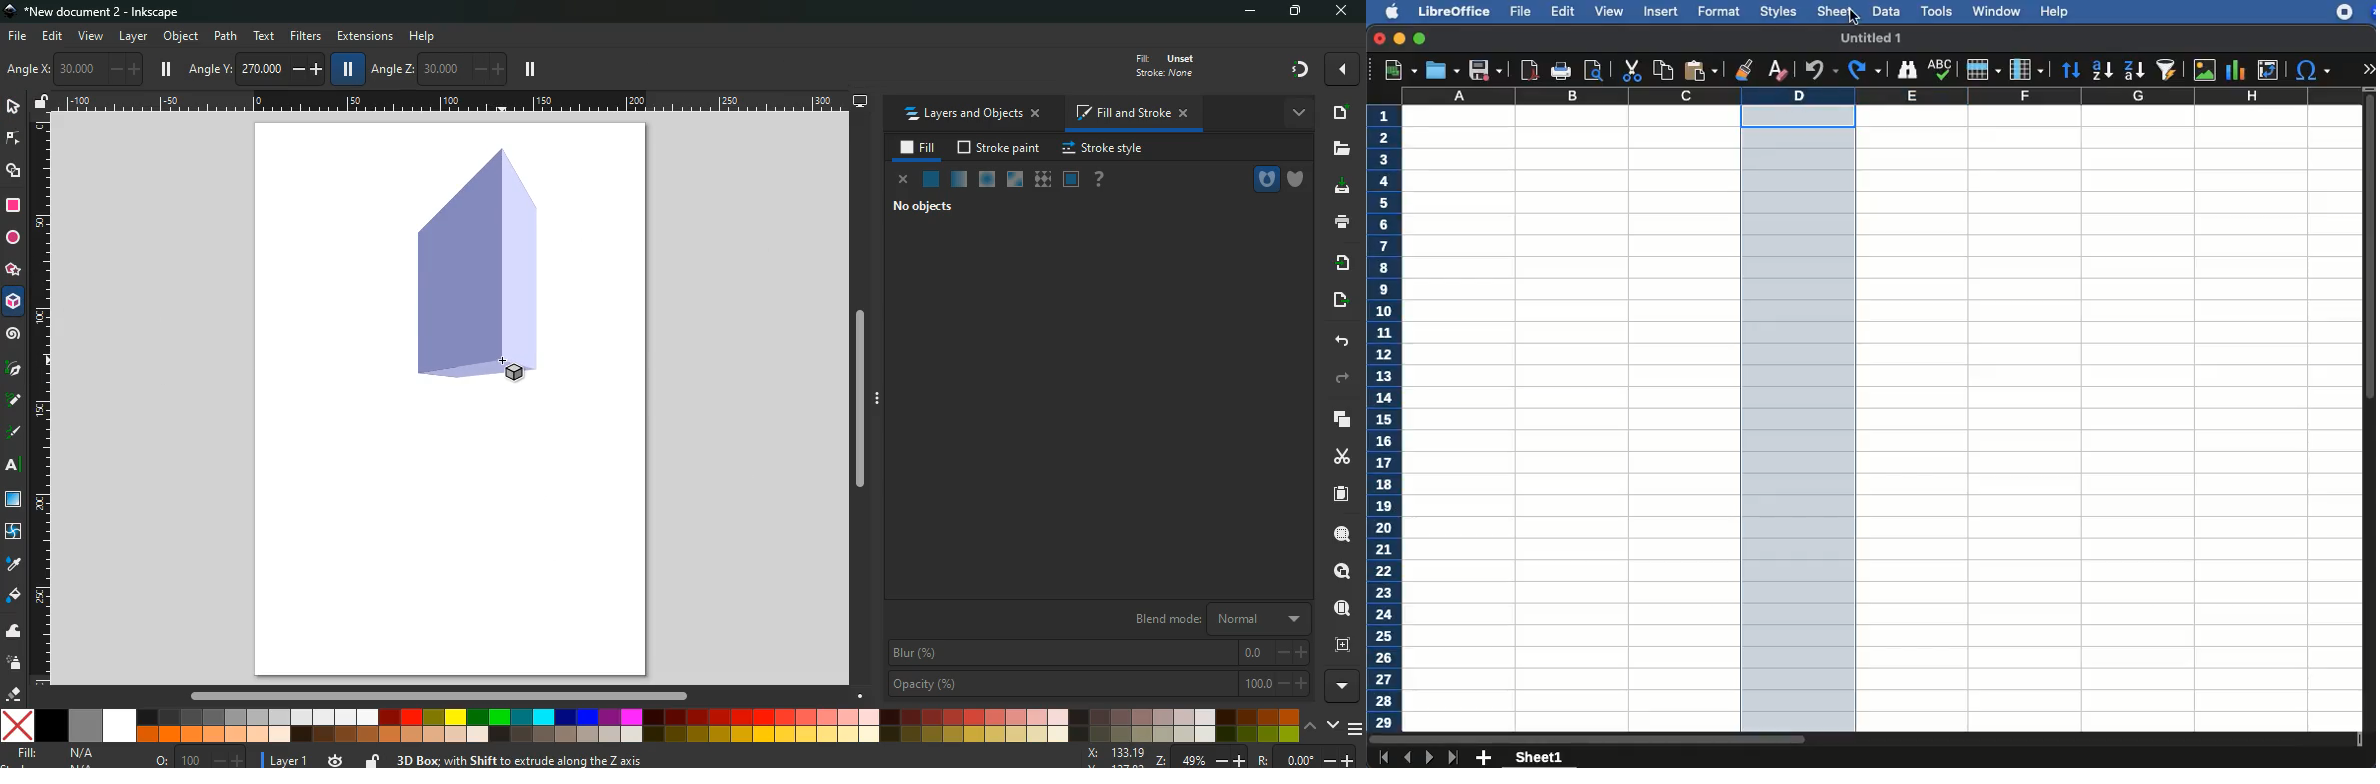 Image resolution: width=2380 pixels, height=784 pixels. I want to click on fill and stroke, so click(1130, 115).